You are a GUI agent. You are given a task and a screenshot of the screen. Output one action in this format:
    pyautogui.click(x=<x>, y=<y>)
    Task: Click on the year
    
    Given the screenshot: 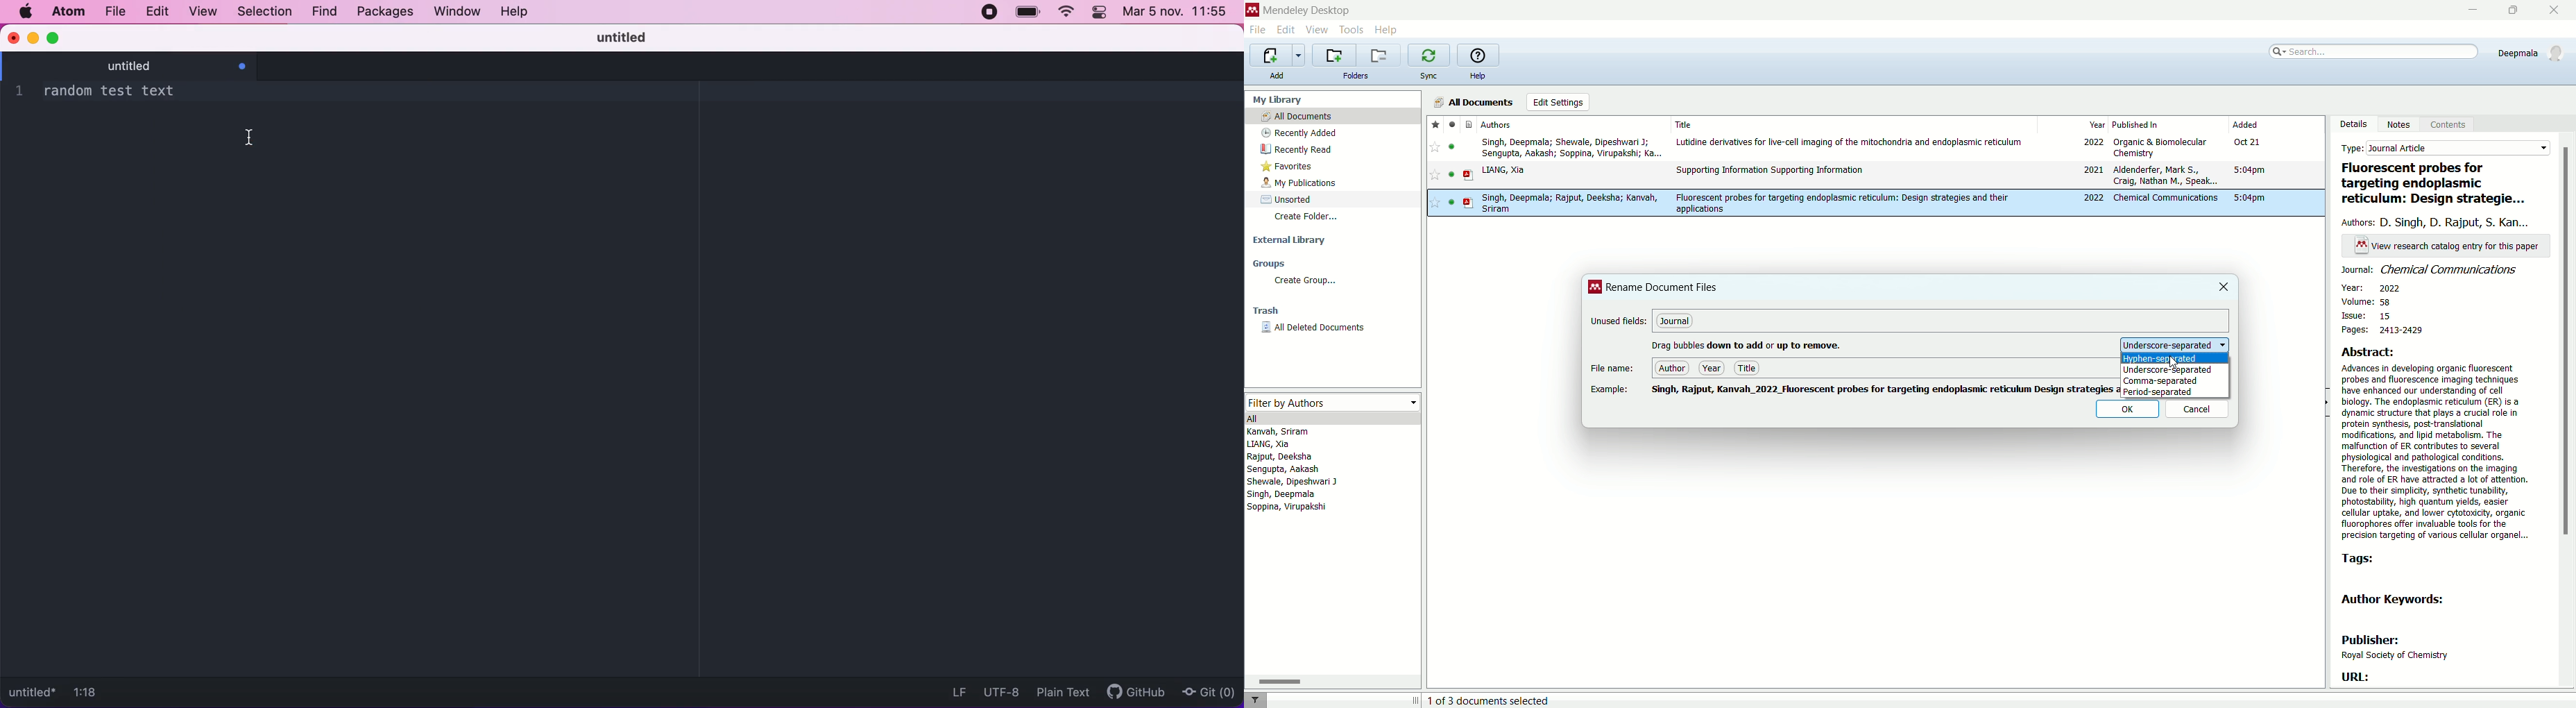 What is the action you would take?
    pyautogui.click(x=2371, y=287)
    